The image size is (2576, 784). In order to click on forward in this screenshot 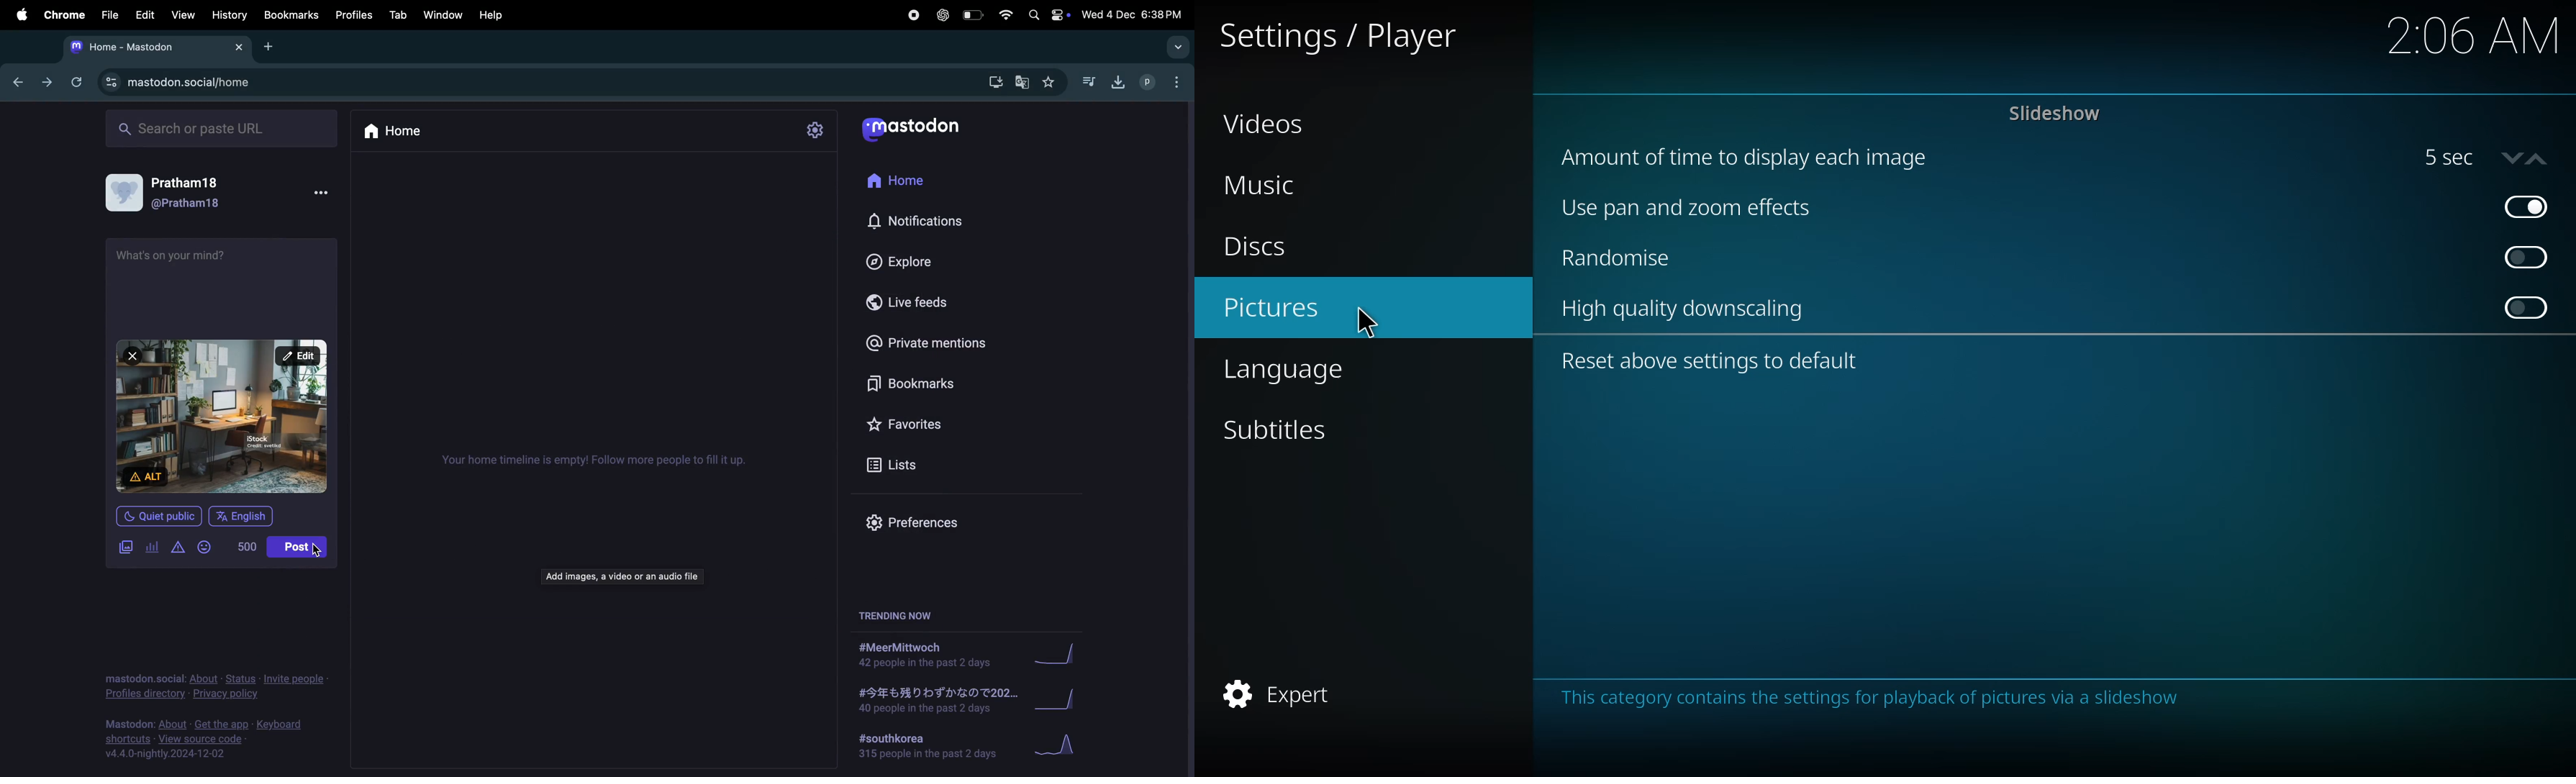, I will do `click(44, 85)`.